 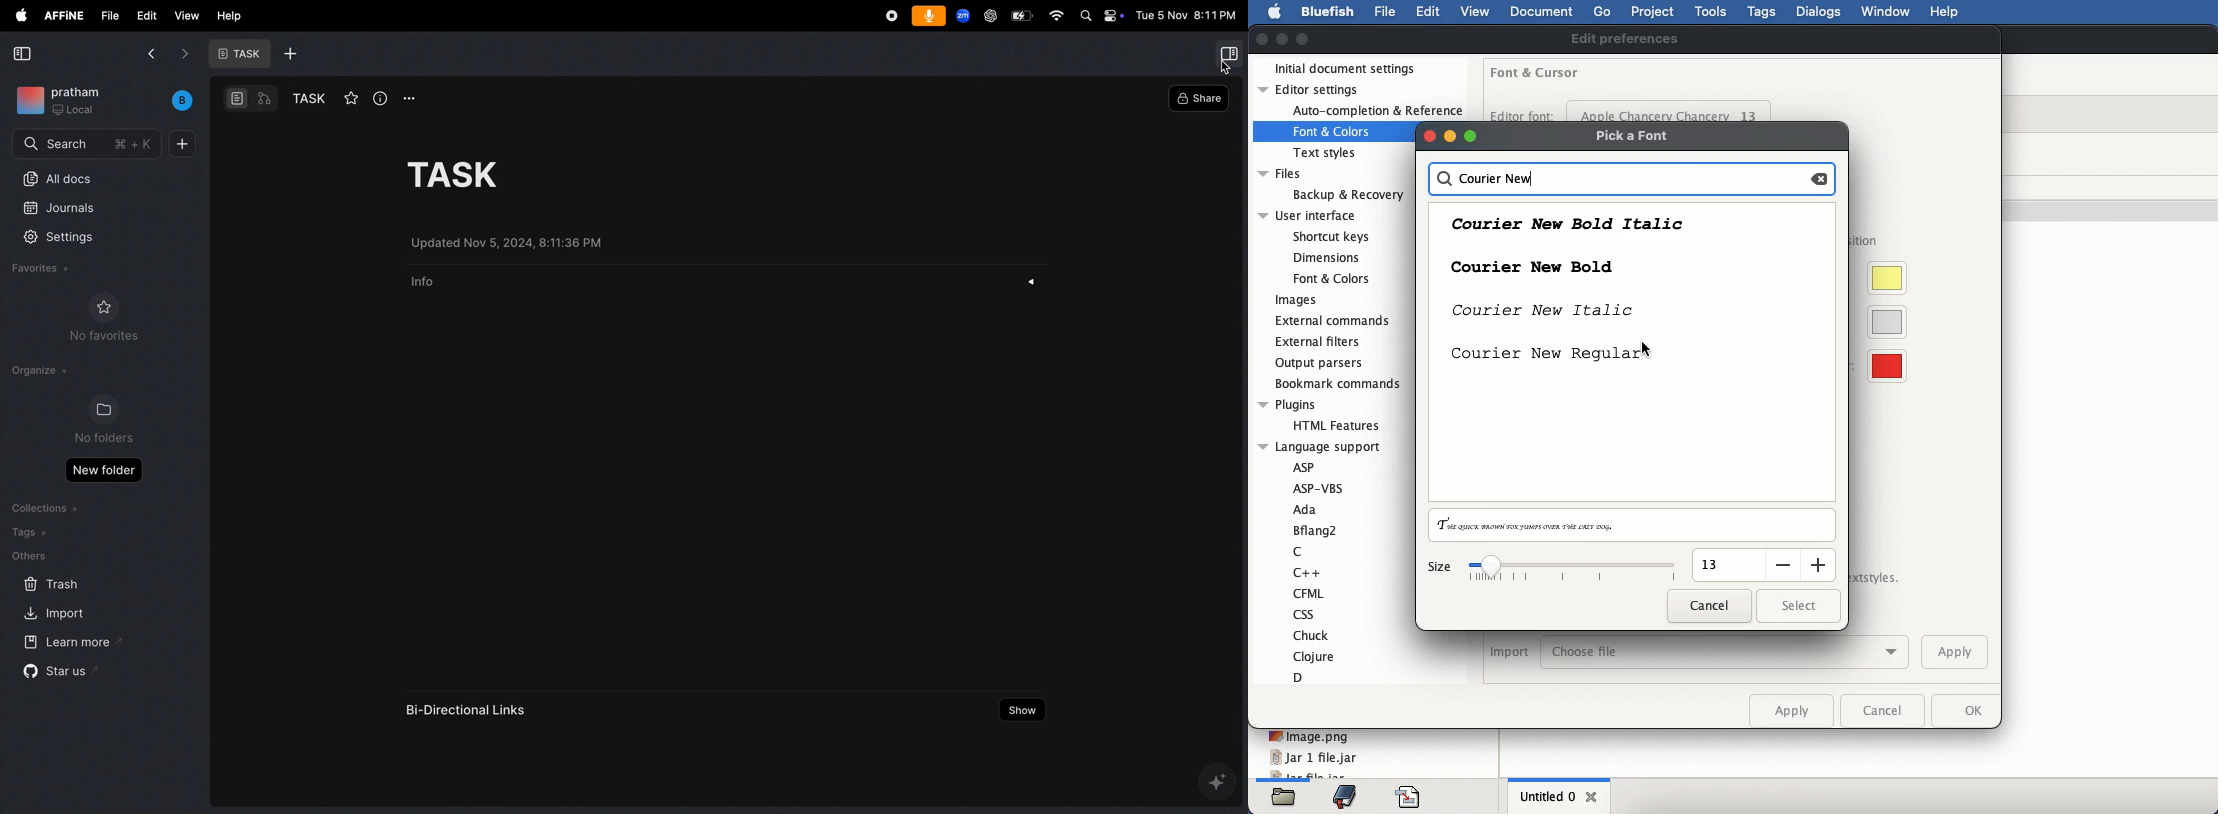 I want to click on bookmark commands, so click(x=1338, y=384).